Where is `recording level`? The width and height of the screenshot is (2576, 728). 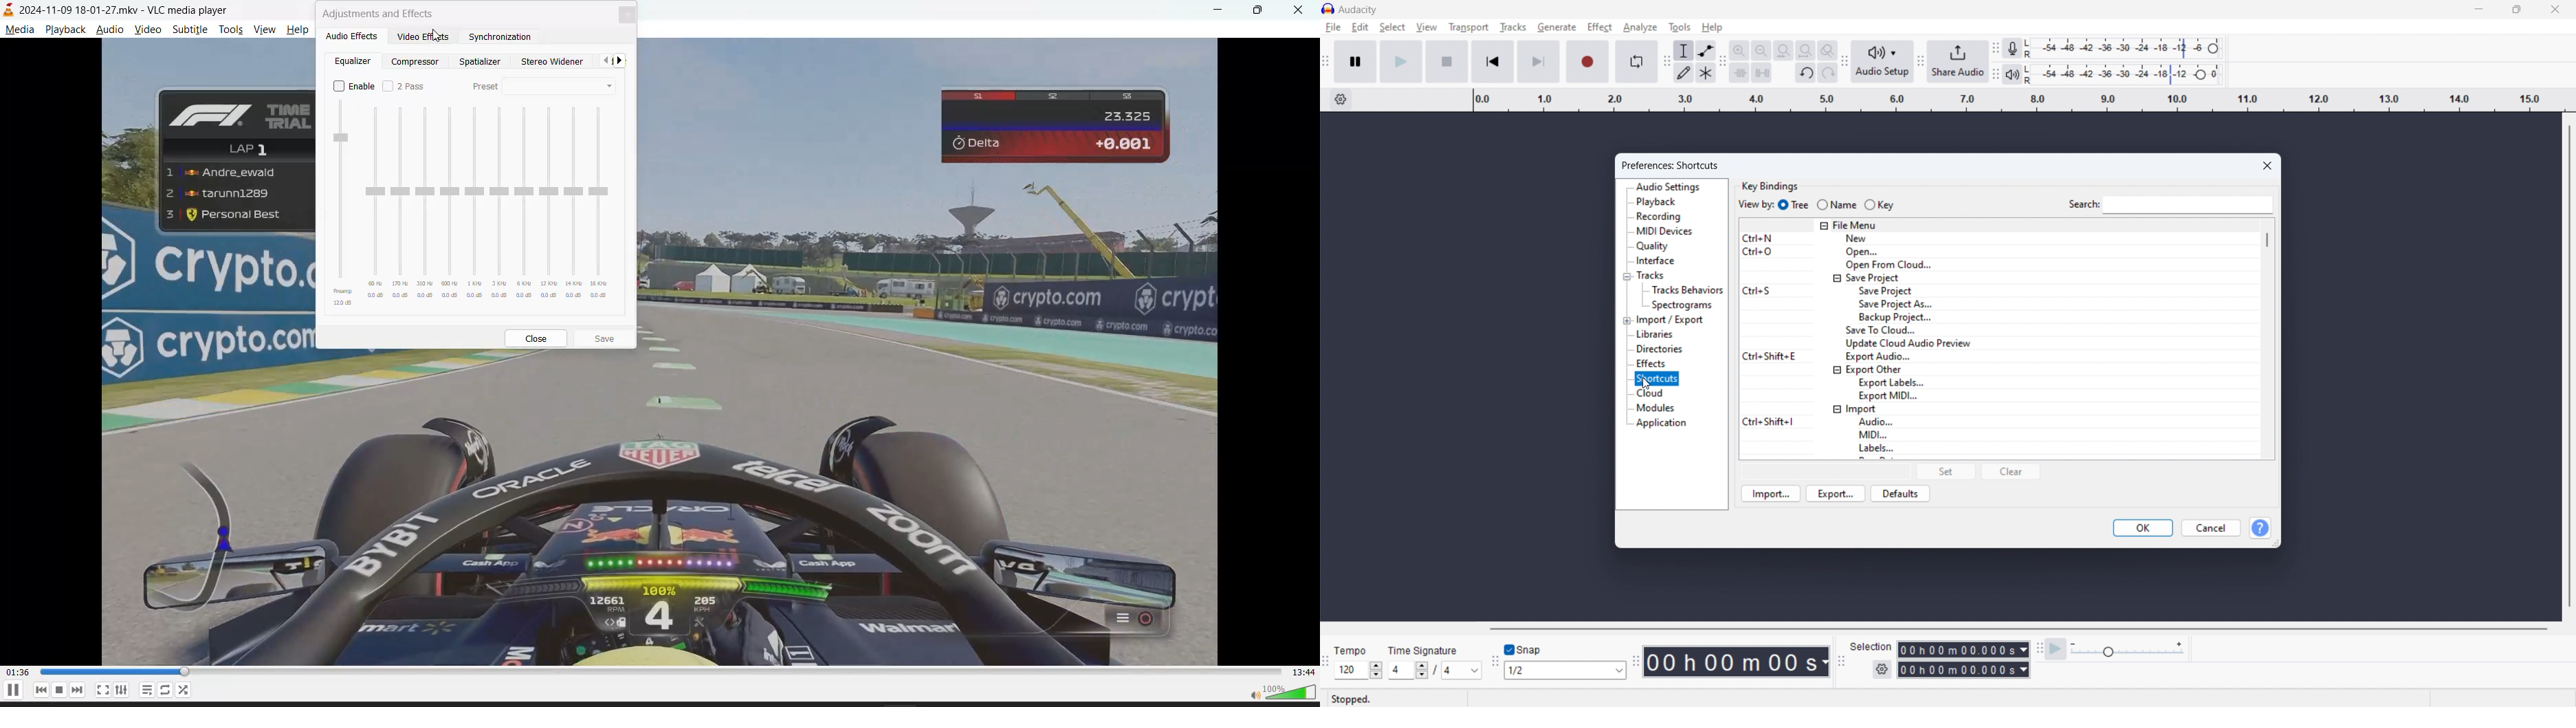
recording level is located at coordinates (2113, 48).